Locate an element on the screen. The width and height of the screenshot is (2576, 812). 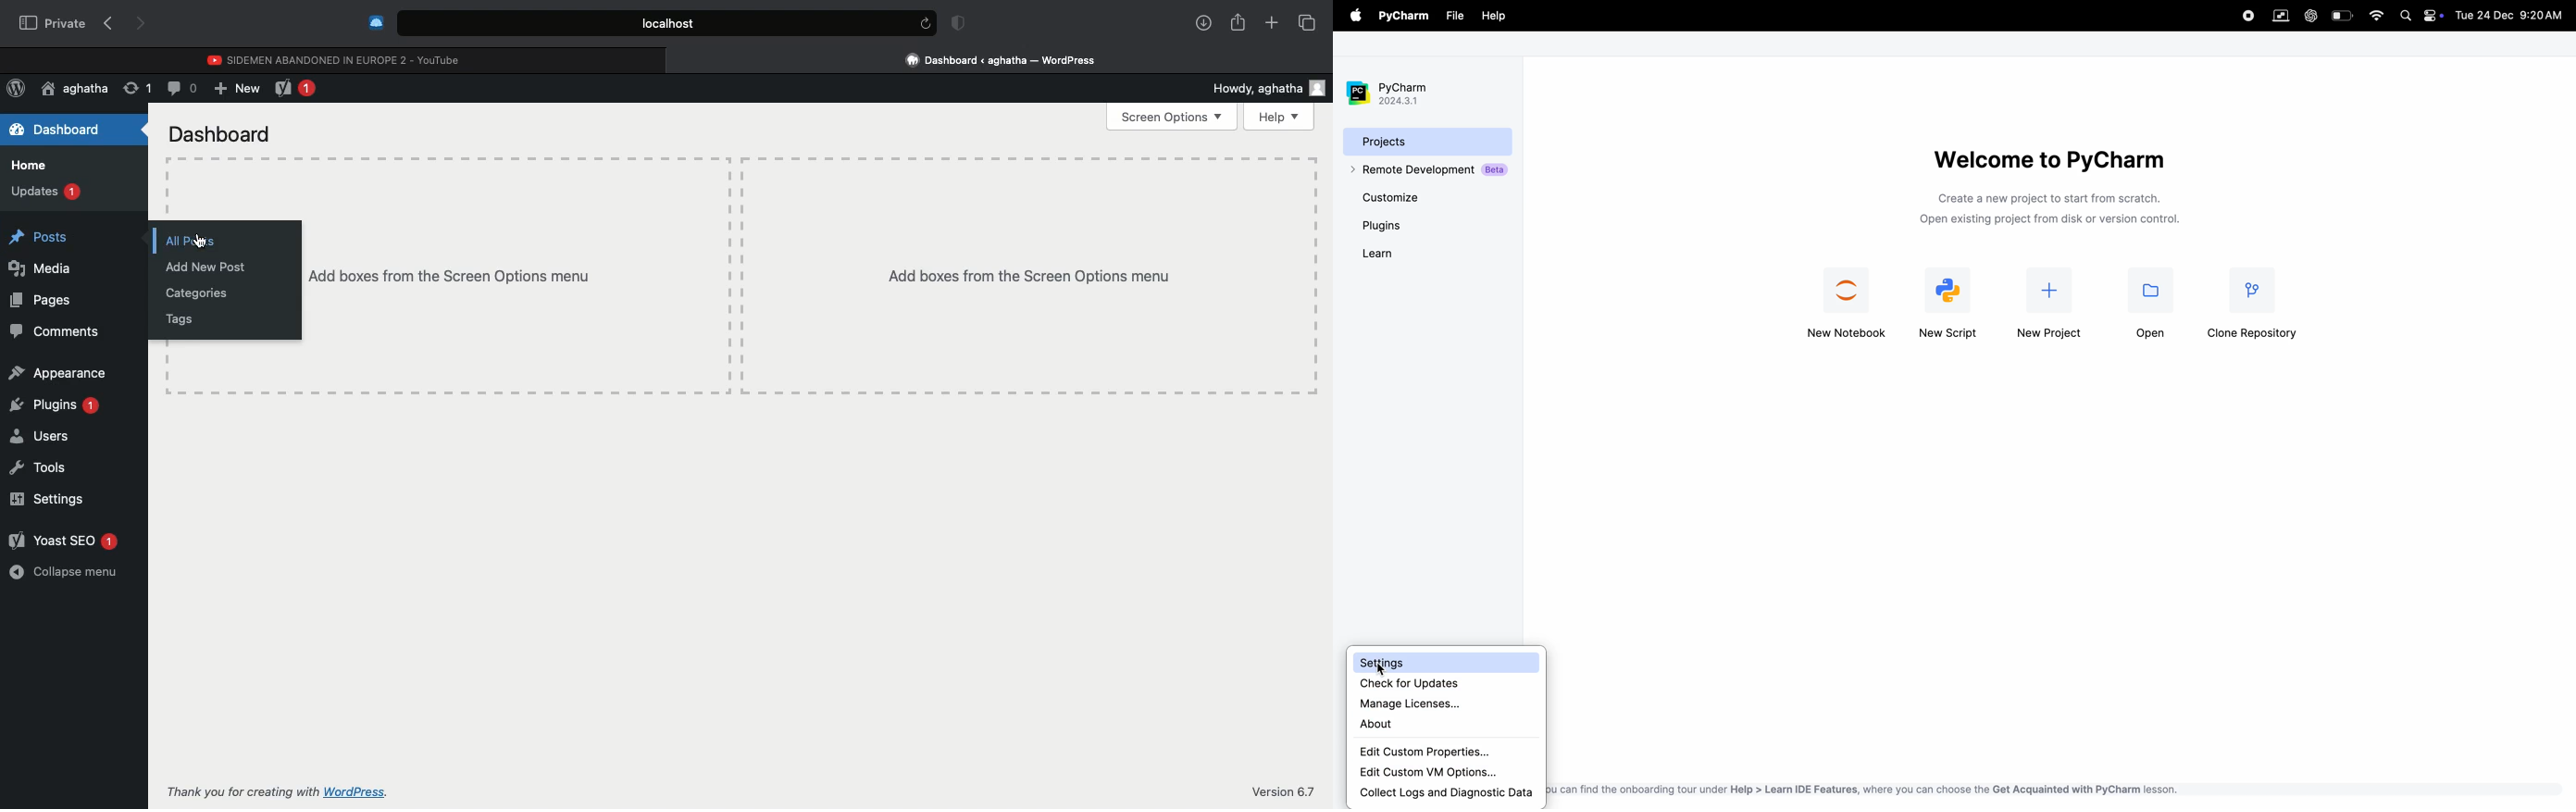
Categories is located at coordinates (195, 293).